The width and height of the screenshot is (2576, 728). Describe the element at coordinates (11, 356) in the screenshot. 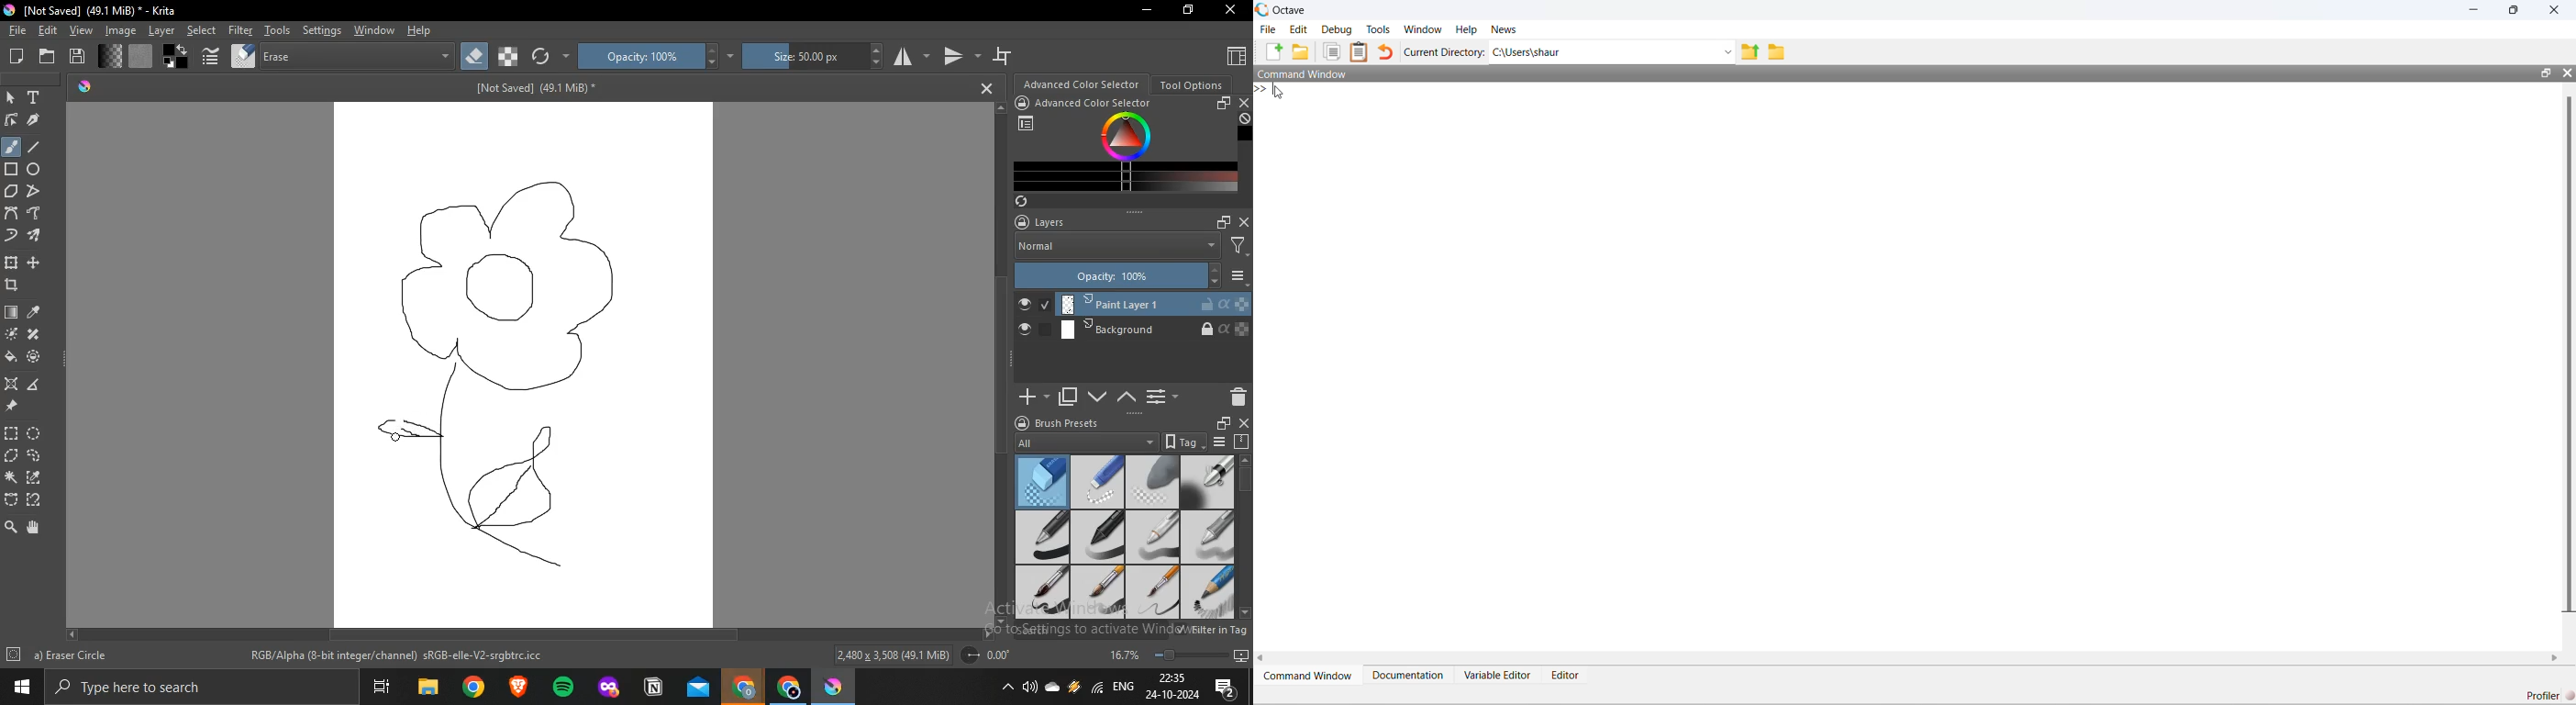

I see `fill selection` at that location.